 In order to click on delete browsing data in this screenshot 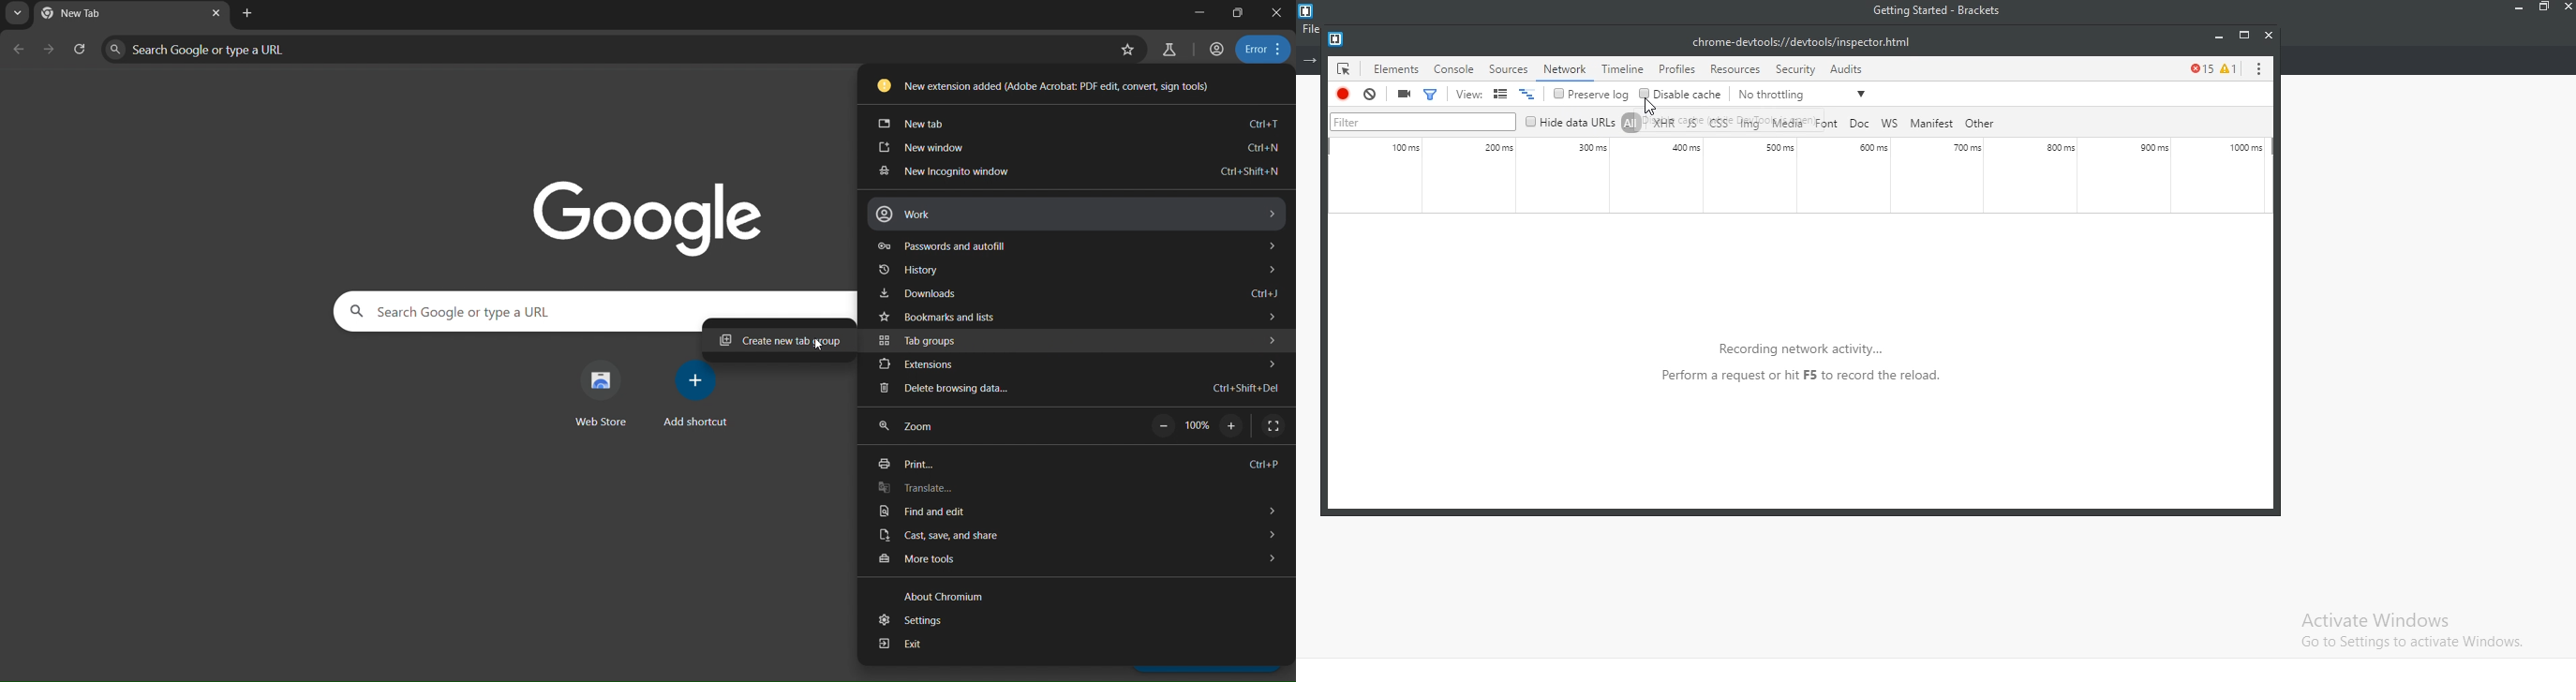, I will do `click(1075, 390)`.